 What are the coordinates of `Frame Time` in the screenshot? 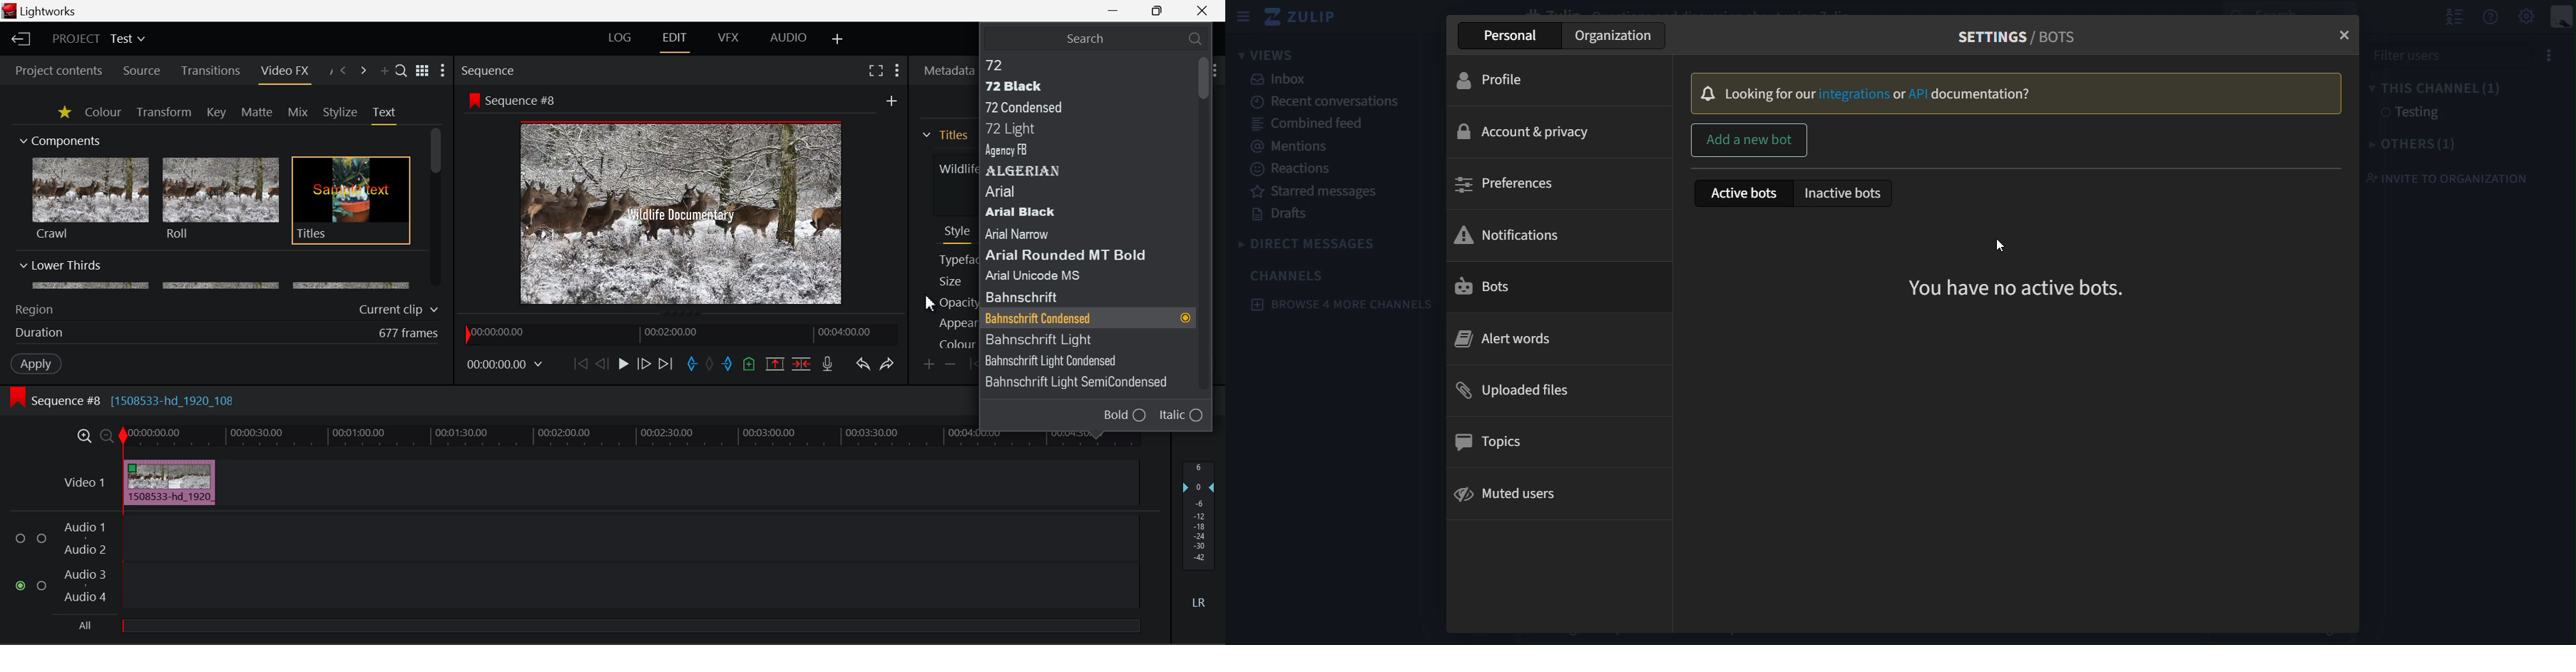 It's located at (506, 366).